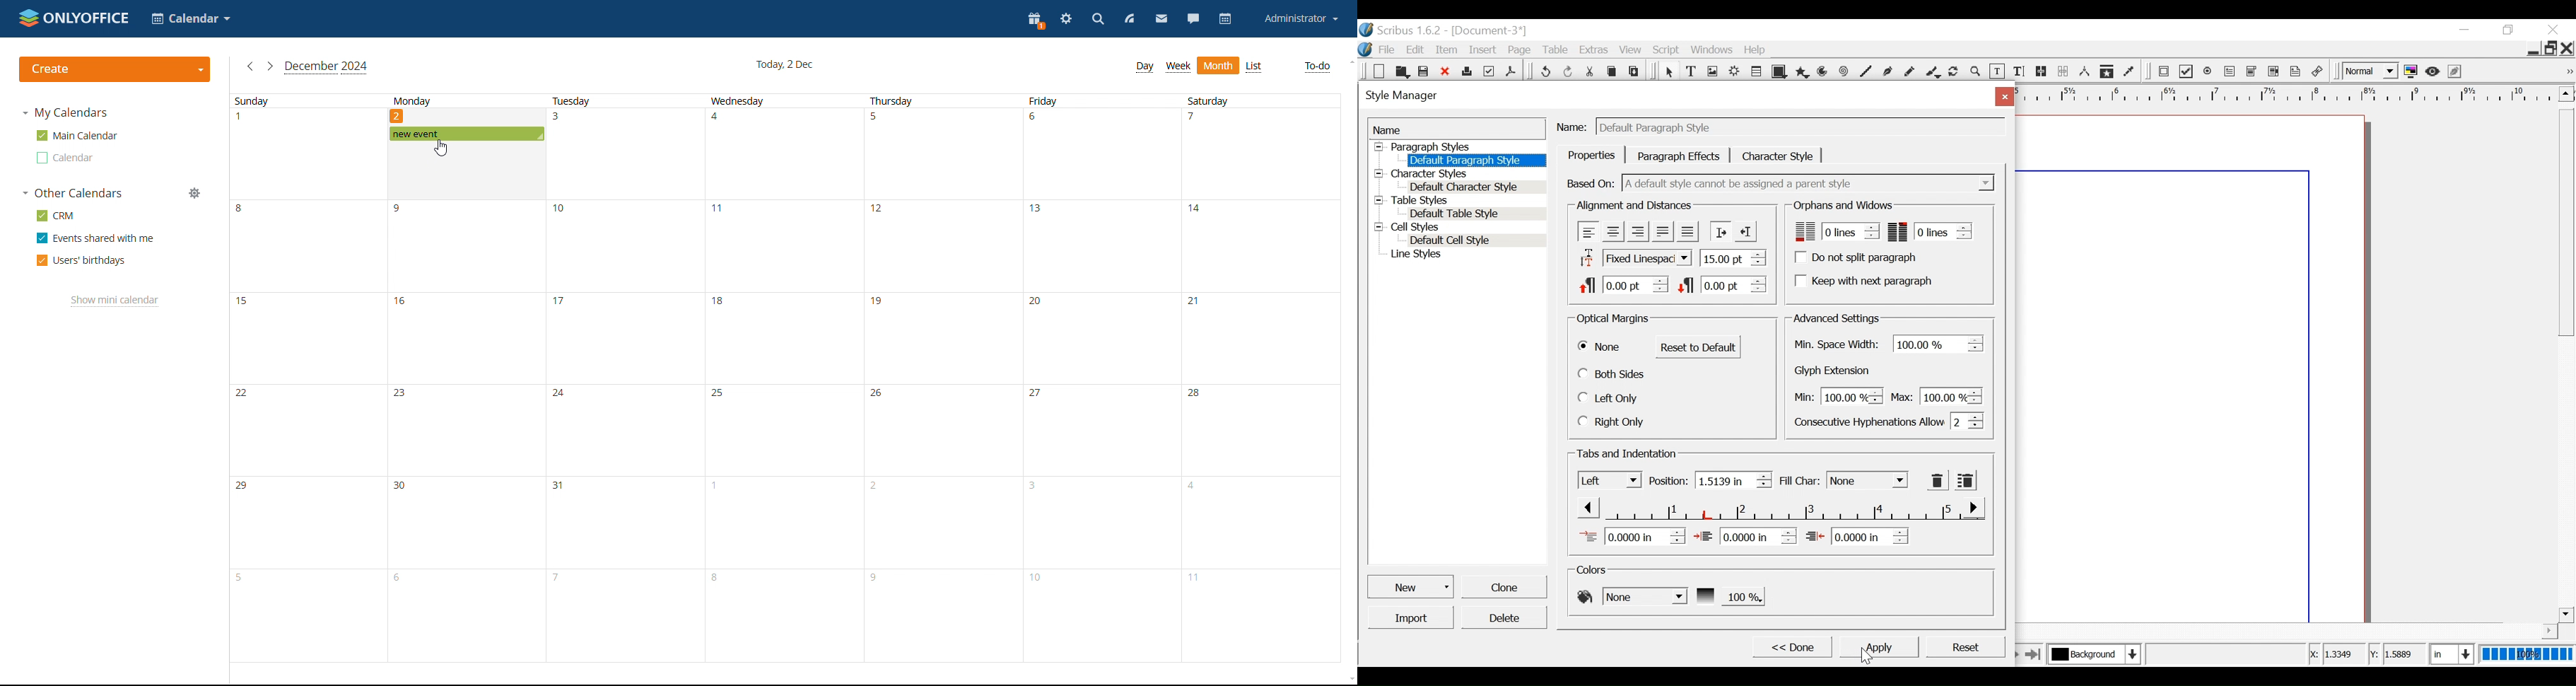 The height and width of the screenshot is (700, 2576). I want to click on Print, so click(1466, 70).